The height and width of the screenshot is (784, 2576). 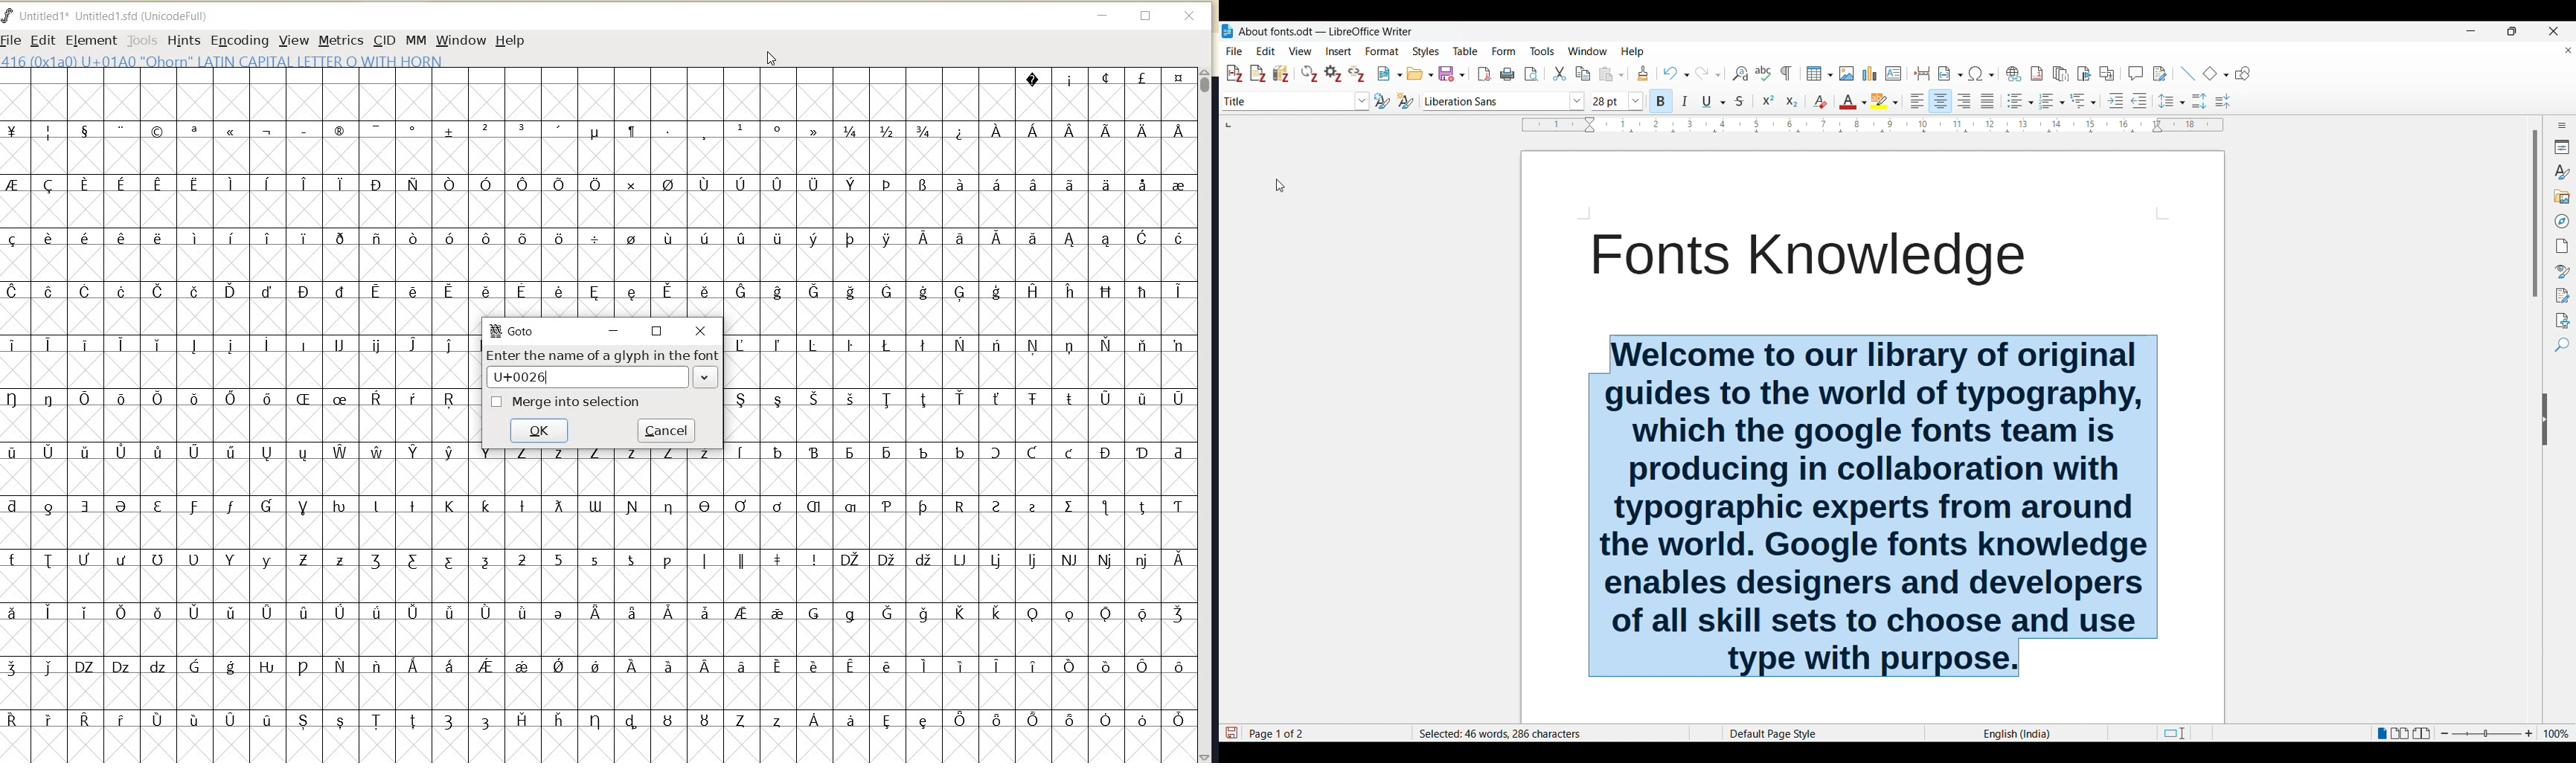 I want to click on Help menu, so click(x=1632, y=52).